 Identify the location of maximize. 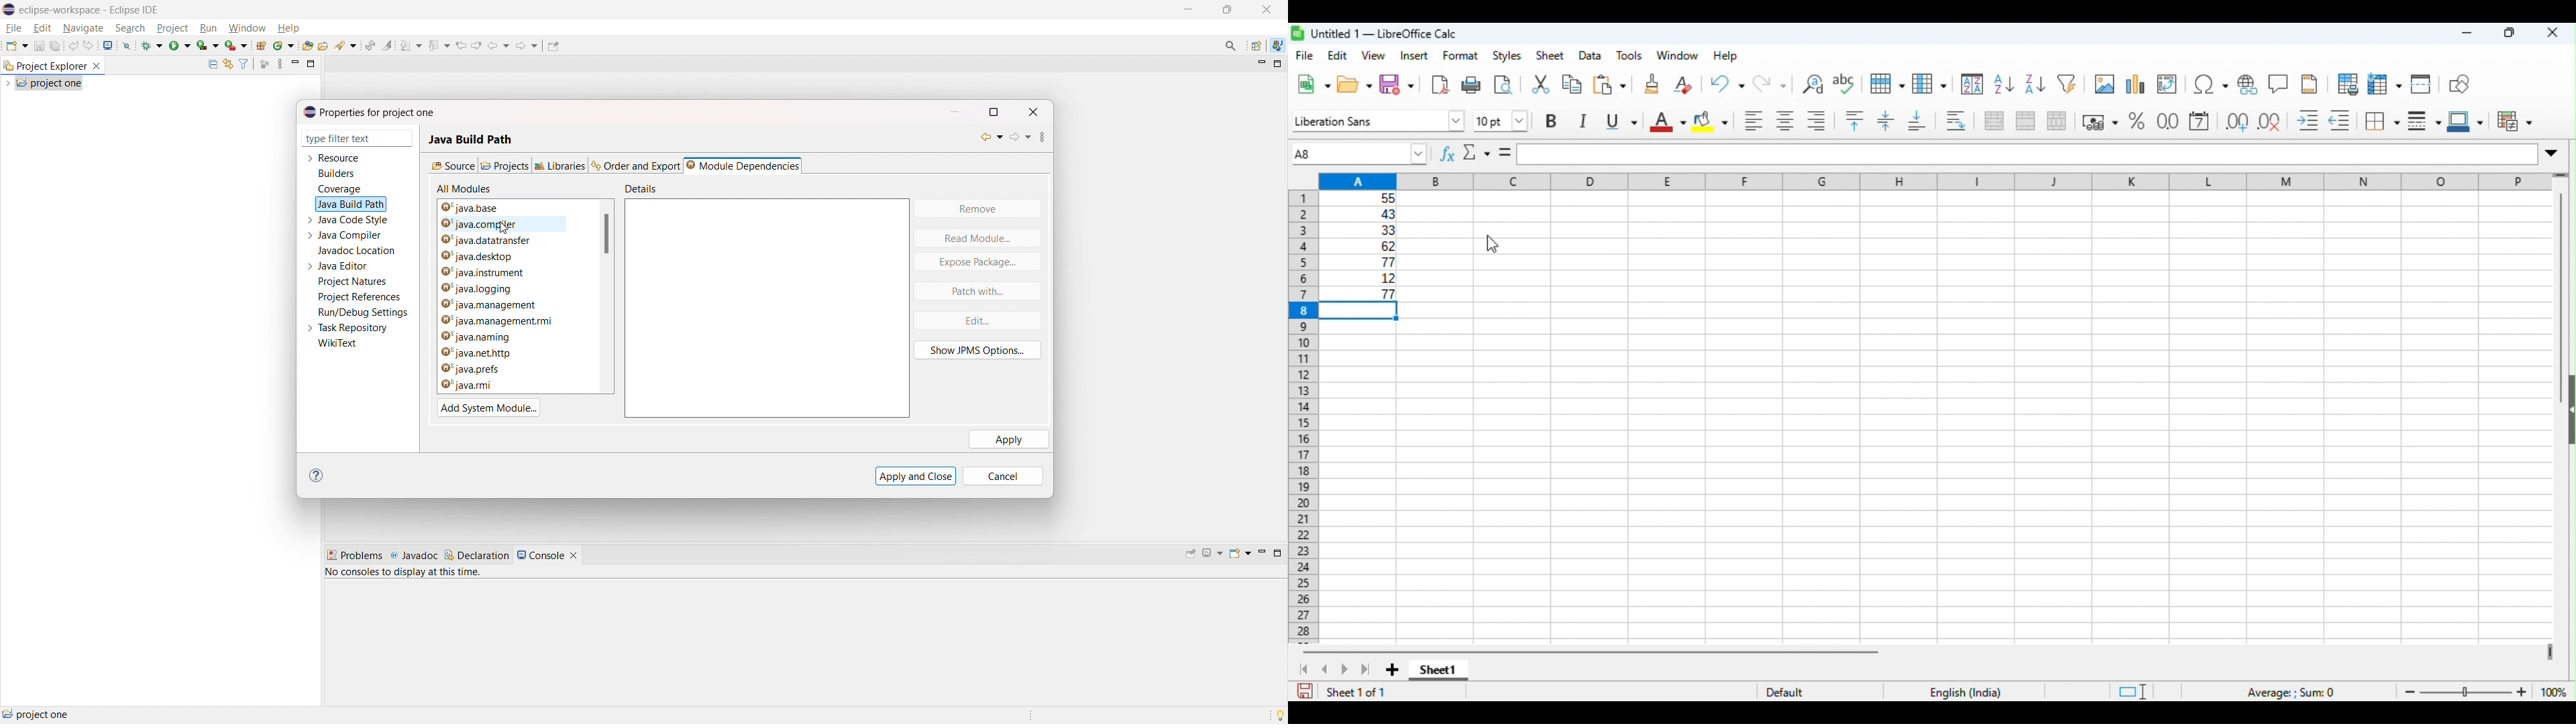
(311, 63).